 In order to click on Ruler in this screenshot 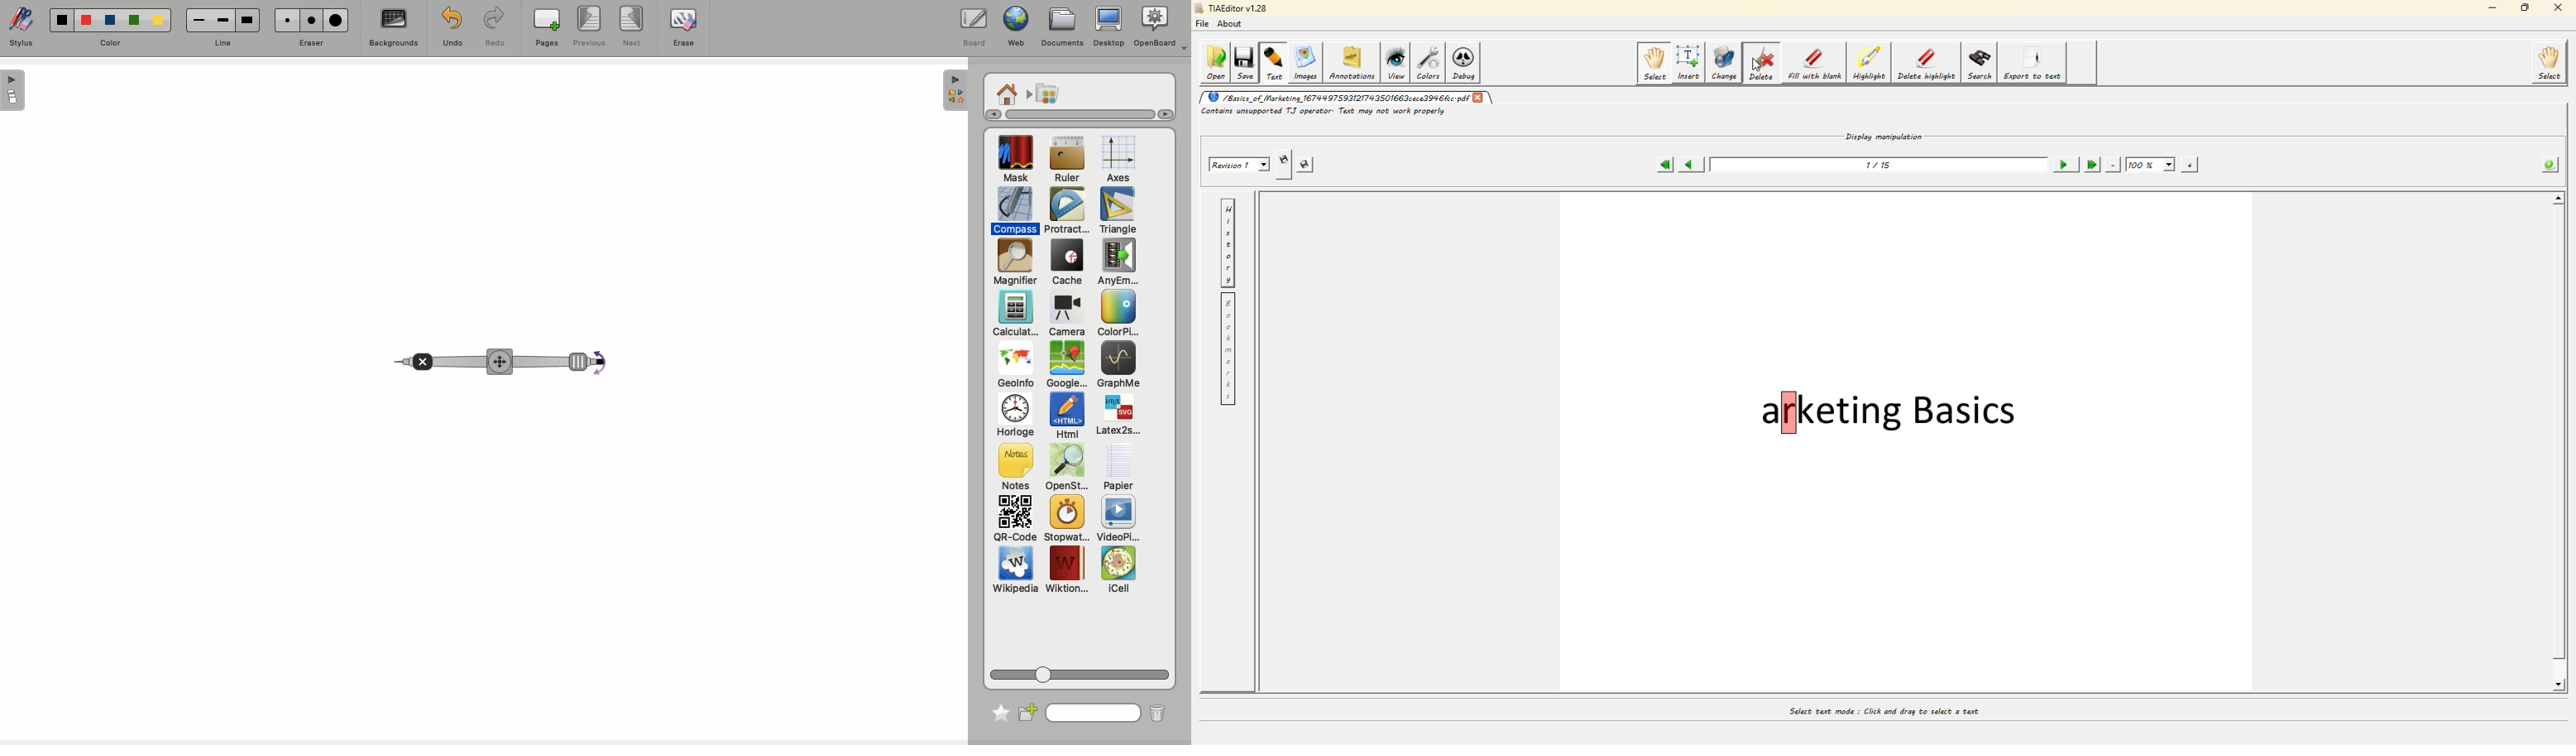, I will do `click(1067, 161)`.